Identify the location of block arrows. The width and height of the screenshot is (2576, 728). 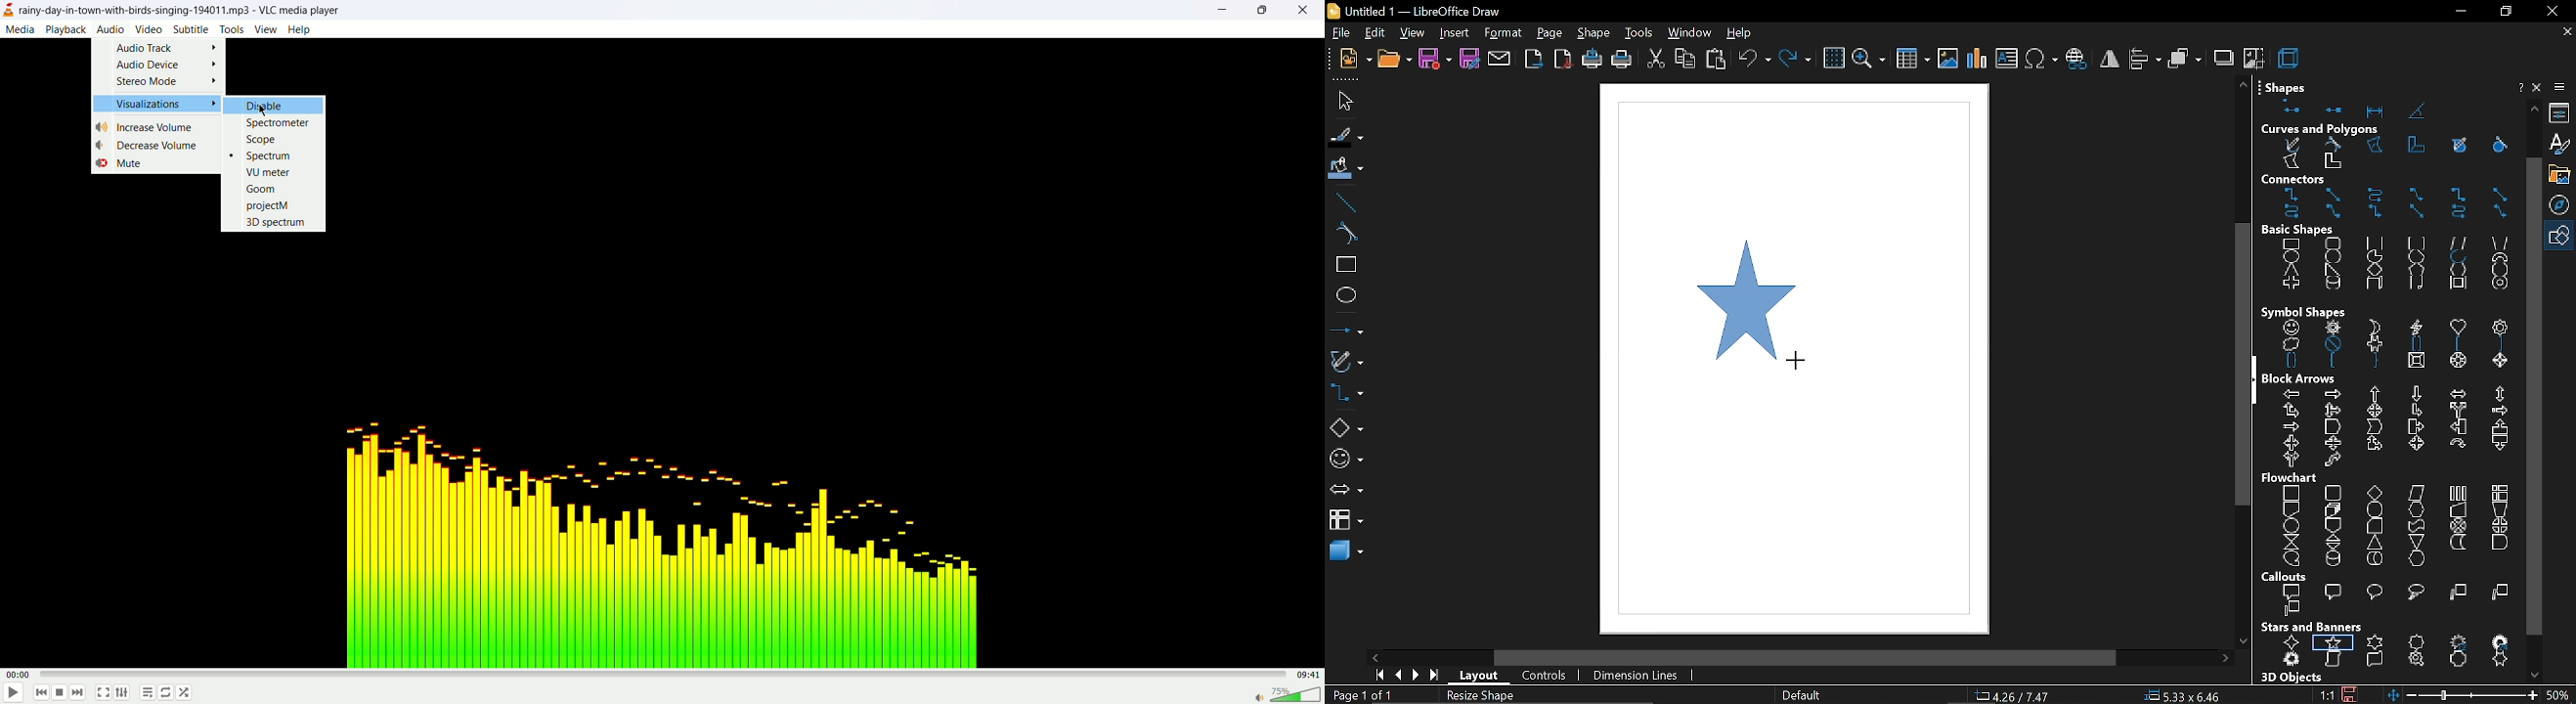
(2302, 379).